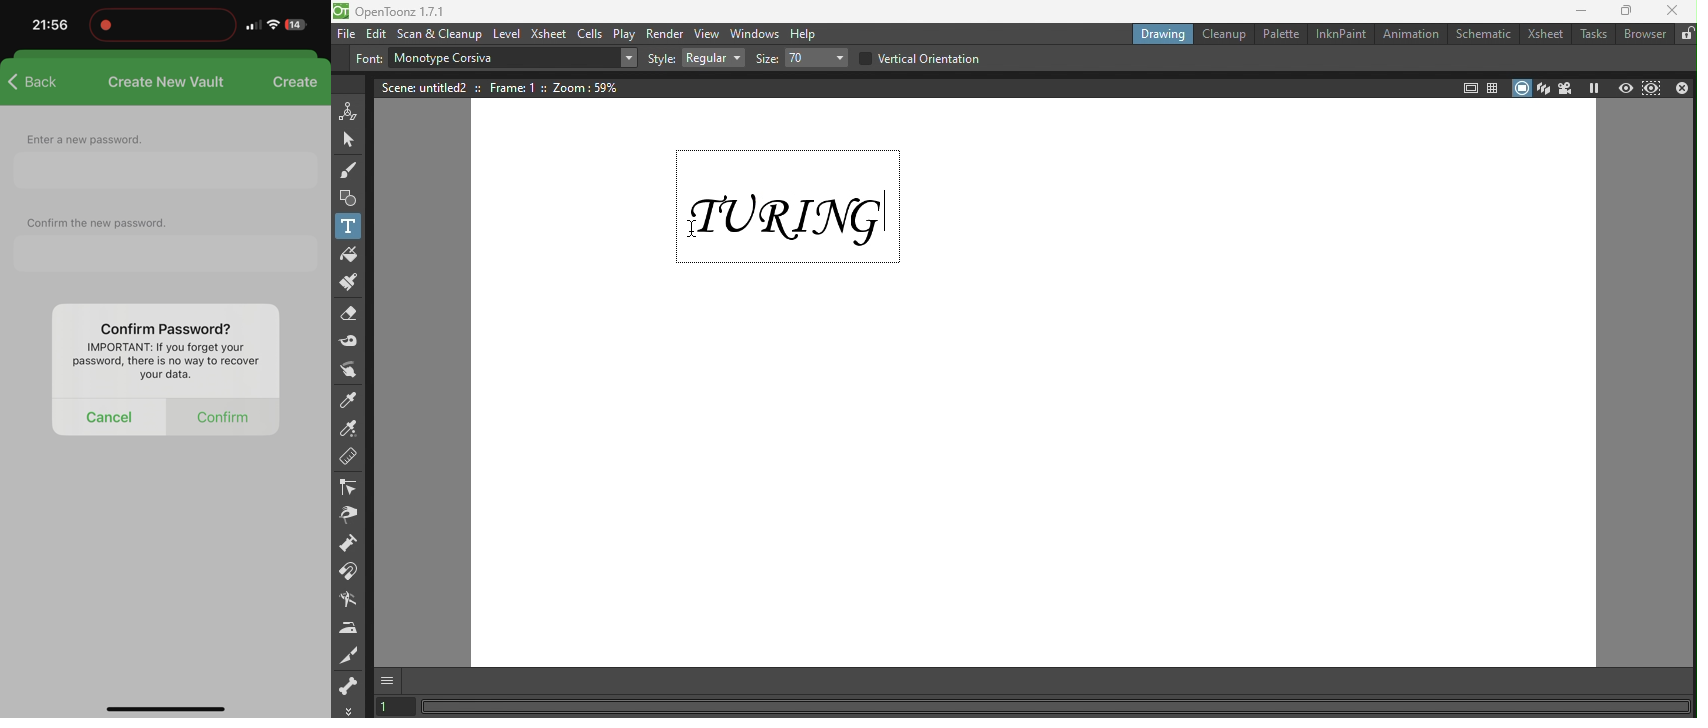 The width and height of the screenshot is (1708, 728). What do you see at coordinates (166, 171) in the screenshot?
I see `caption for new password` at bounding box center [166, 171].